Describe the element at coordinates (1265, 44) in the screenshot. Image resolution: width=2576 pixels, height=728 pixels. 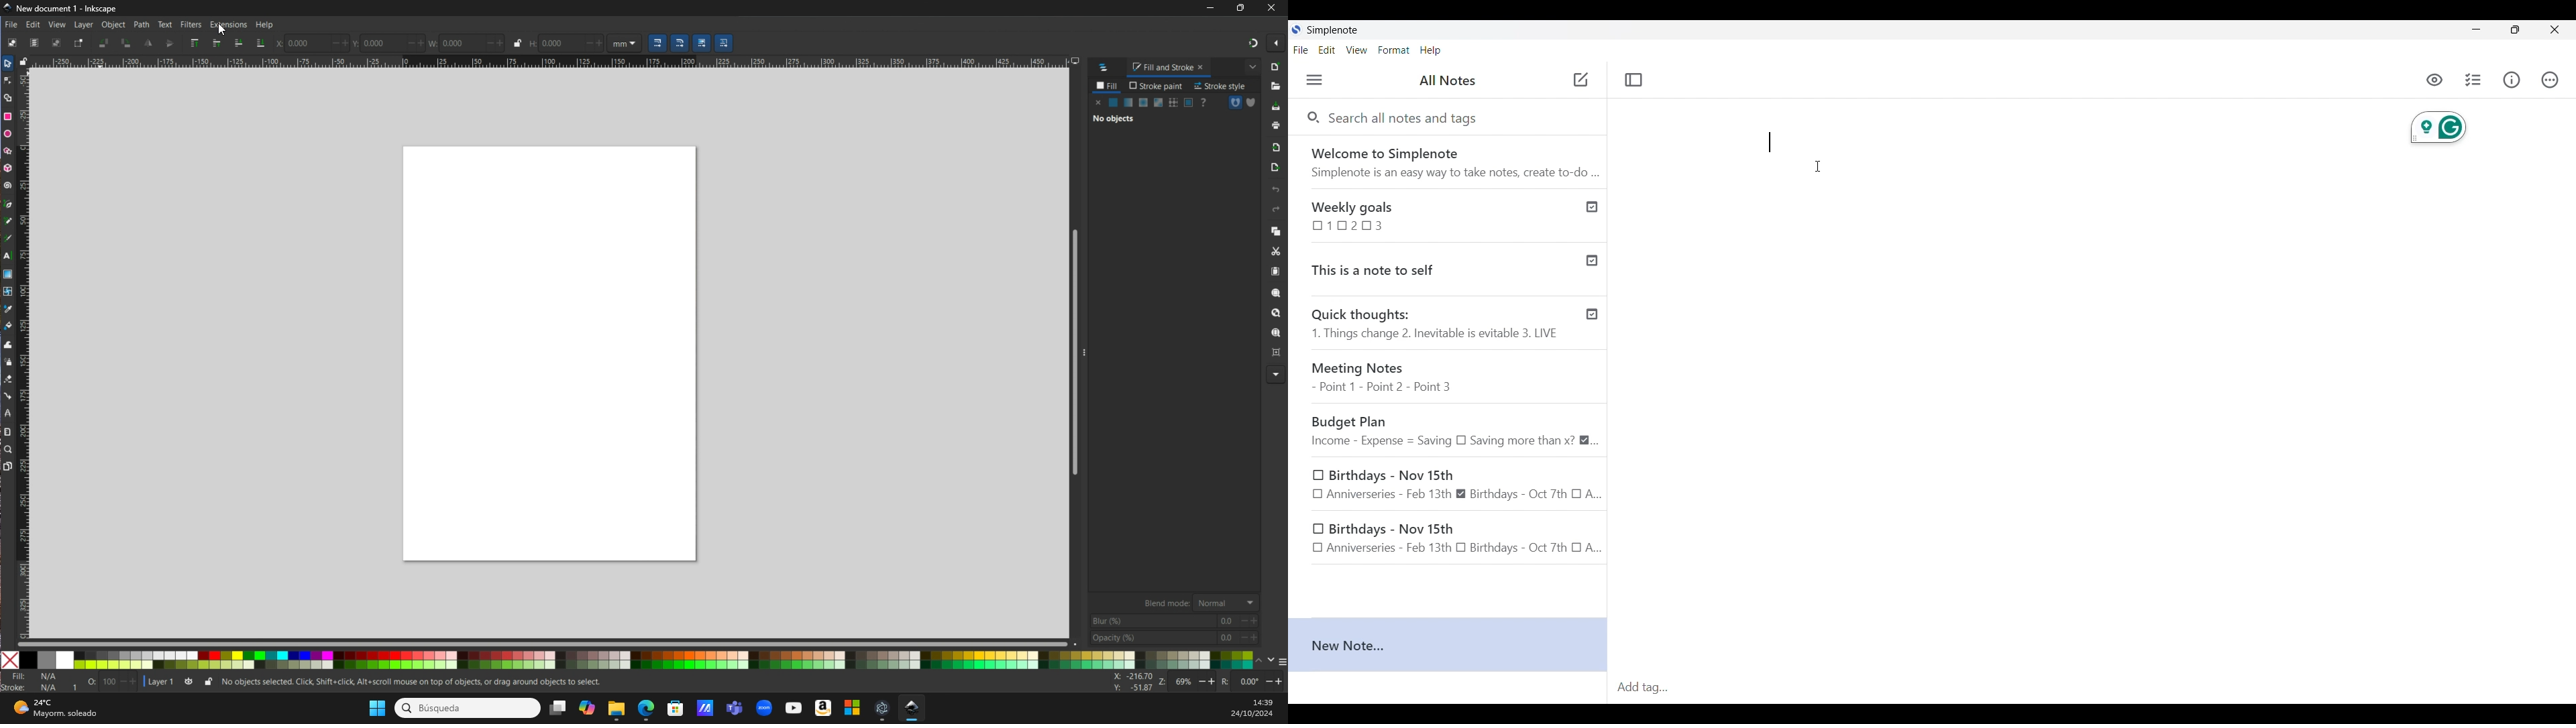
I see `Options` at that location.